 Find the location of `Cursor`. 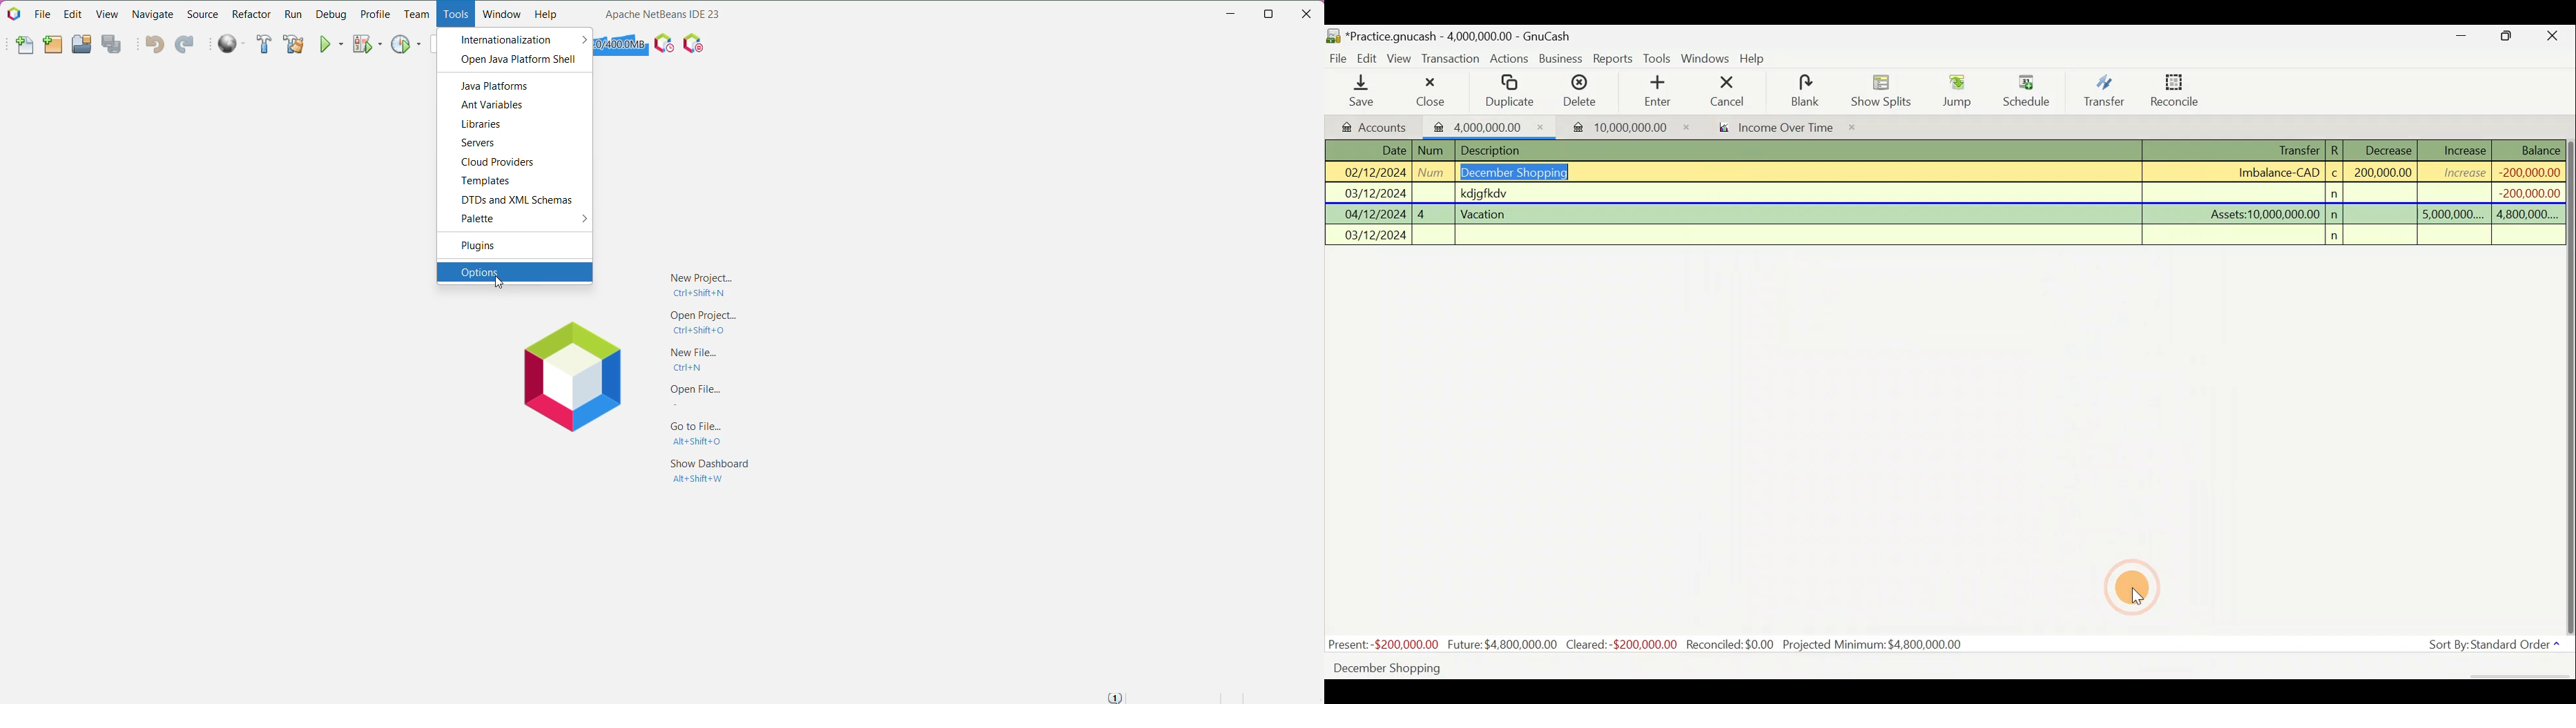

Cursor is located at coordinates (2136, 587).